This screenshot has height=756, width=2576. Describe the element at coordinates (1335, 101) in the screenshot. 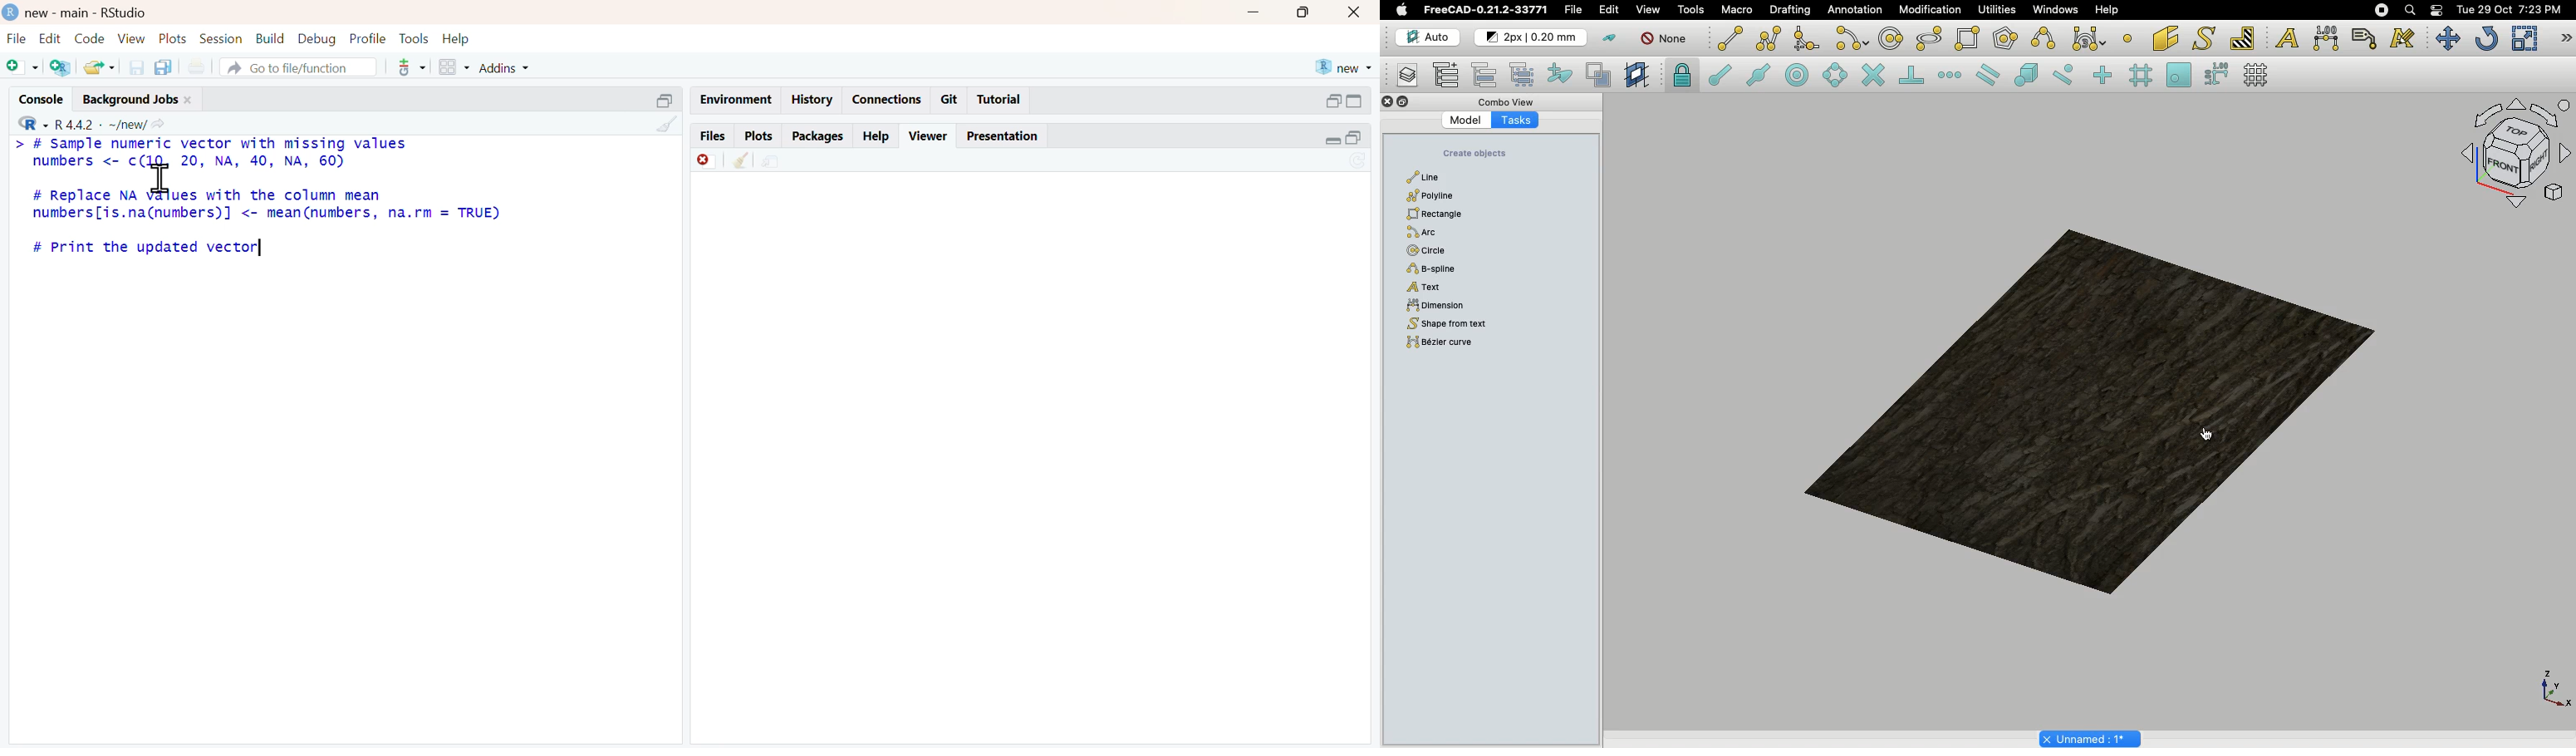

I see `open in separate window` at that location.